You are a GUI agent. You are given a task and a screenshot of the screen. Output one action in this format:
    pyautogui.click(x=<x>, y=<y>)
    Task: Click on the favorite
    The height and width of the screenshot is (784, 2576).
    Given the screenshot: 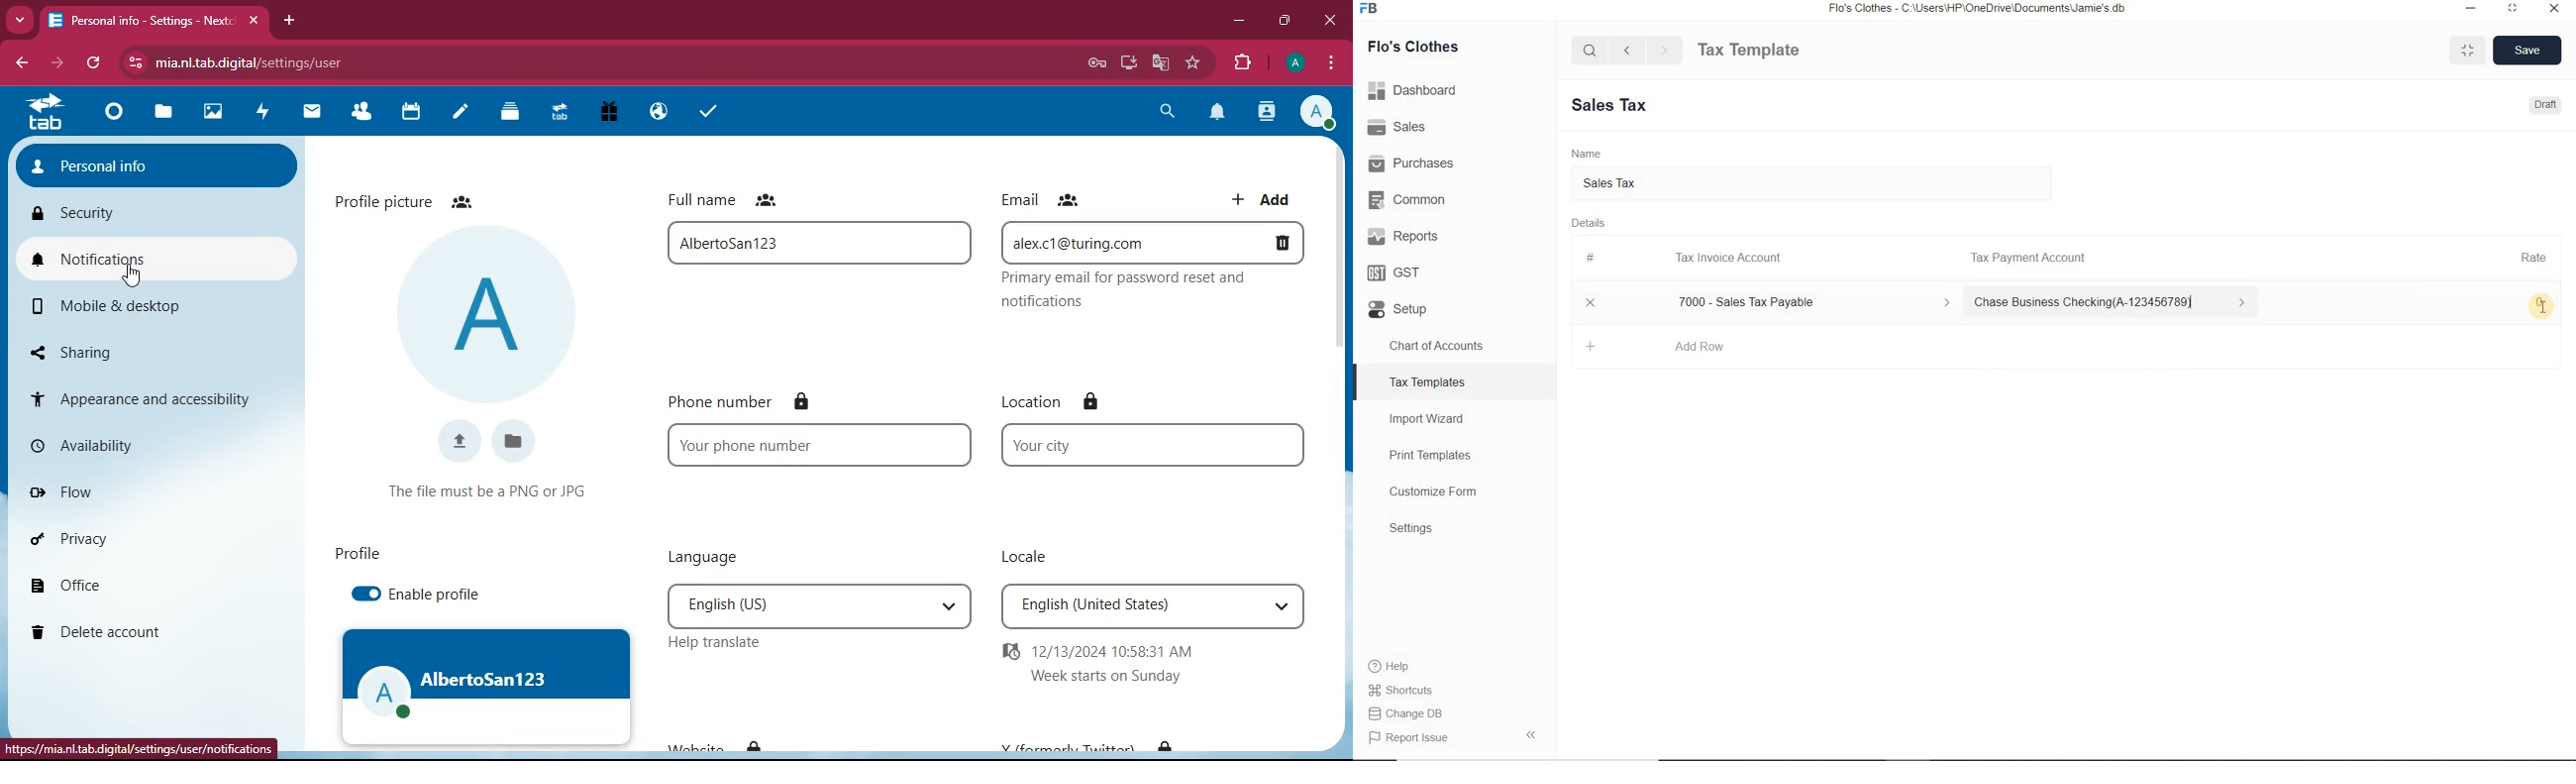 What is the action you would take?
    pyautogui.click(x=1192, y=63)
    